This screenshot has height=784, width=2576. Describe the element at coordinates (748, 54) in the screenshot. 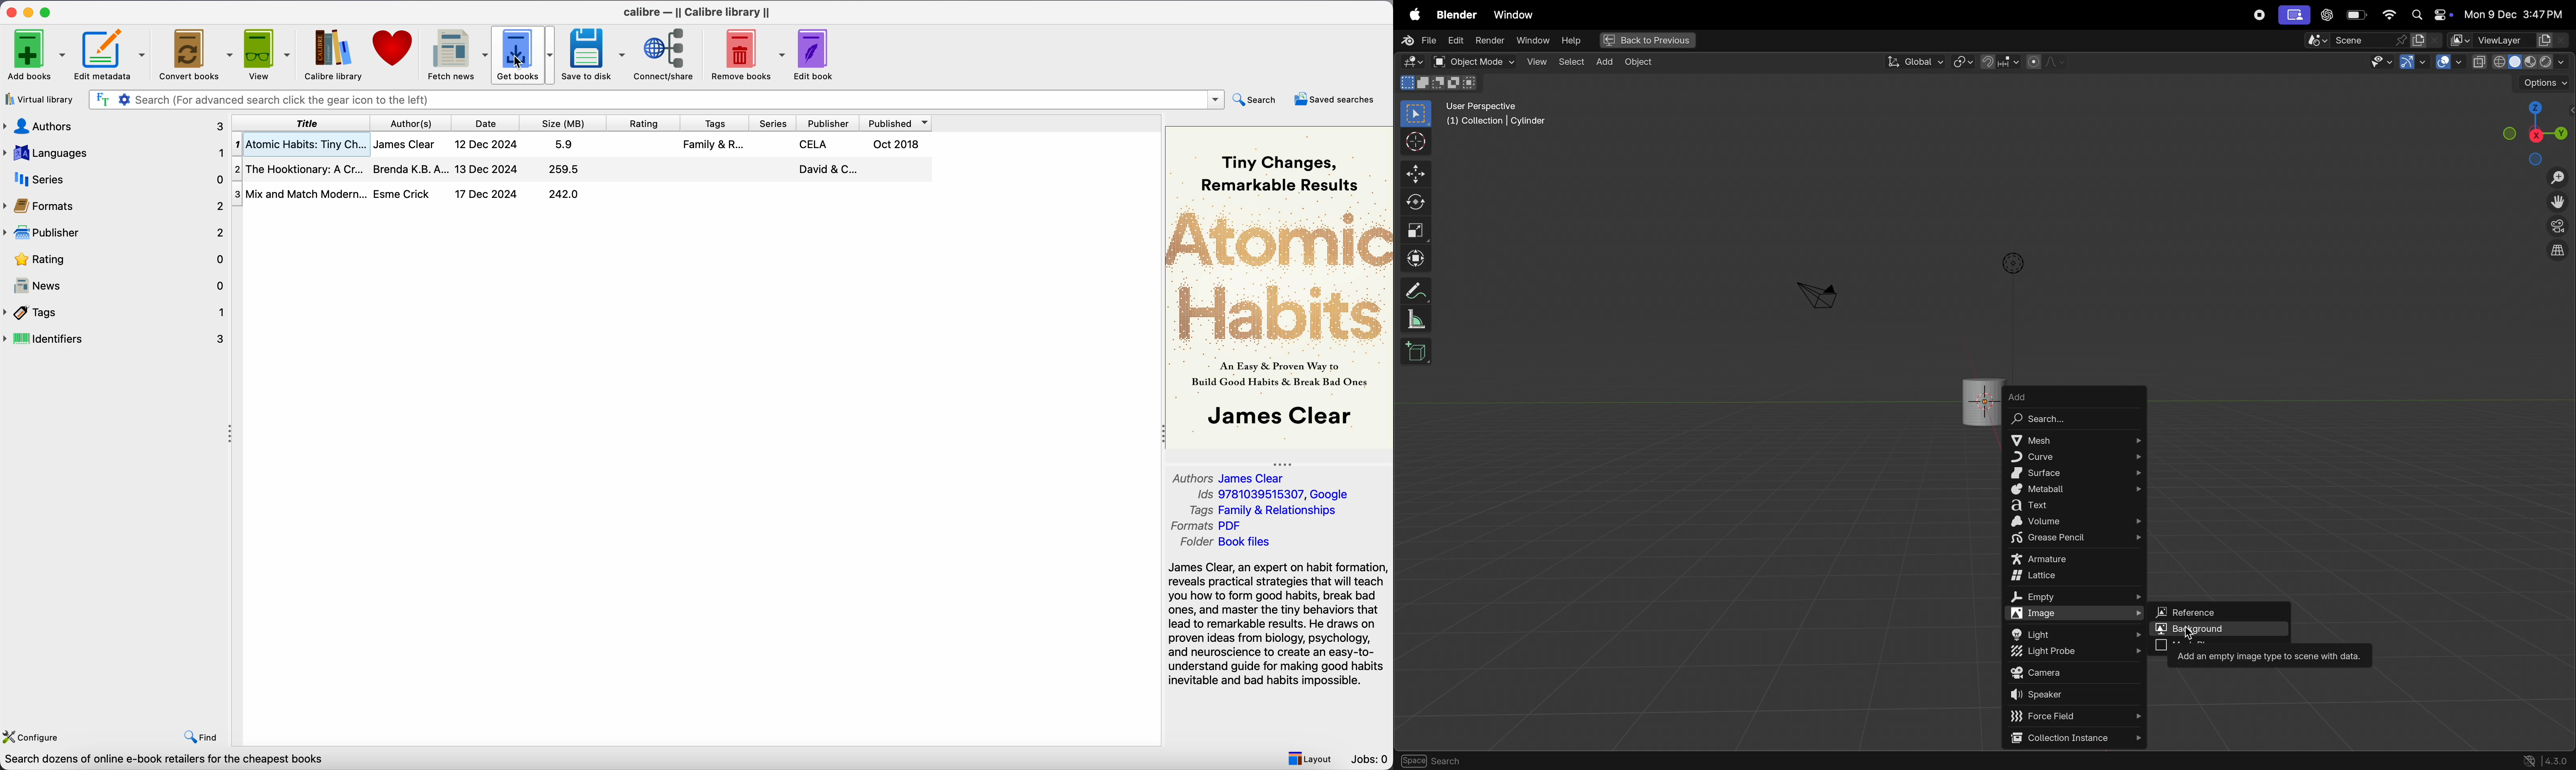

I see `remove books` at that location.